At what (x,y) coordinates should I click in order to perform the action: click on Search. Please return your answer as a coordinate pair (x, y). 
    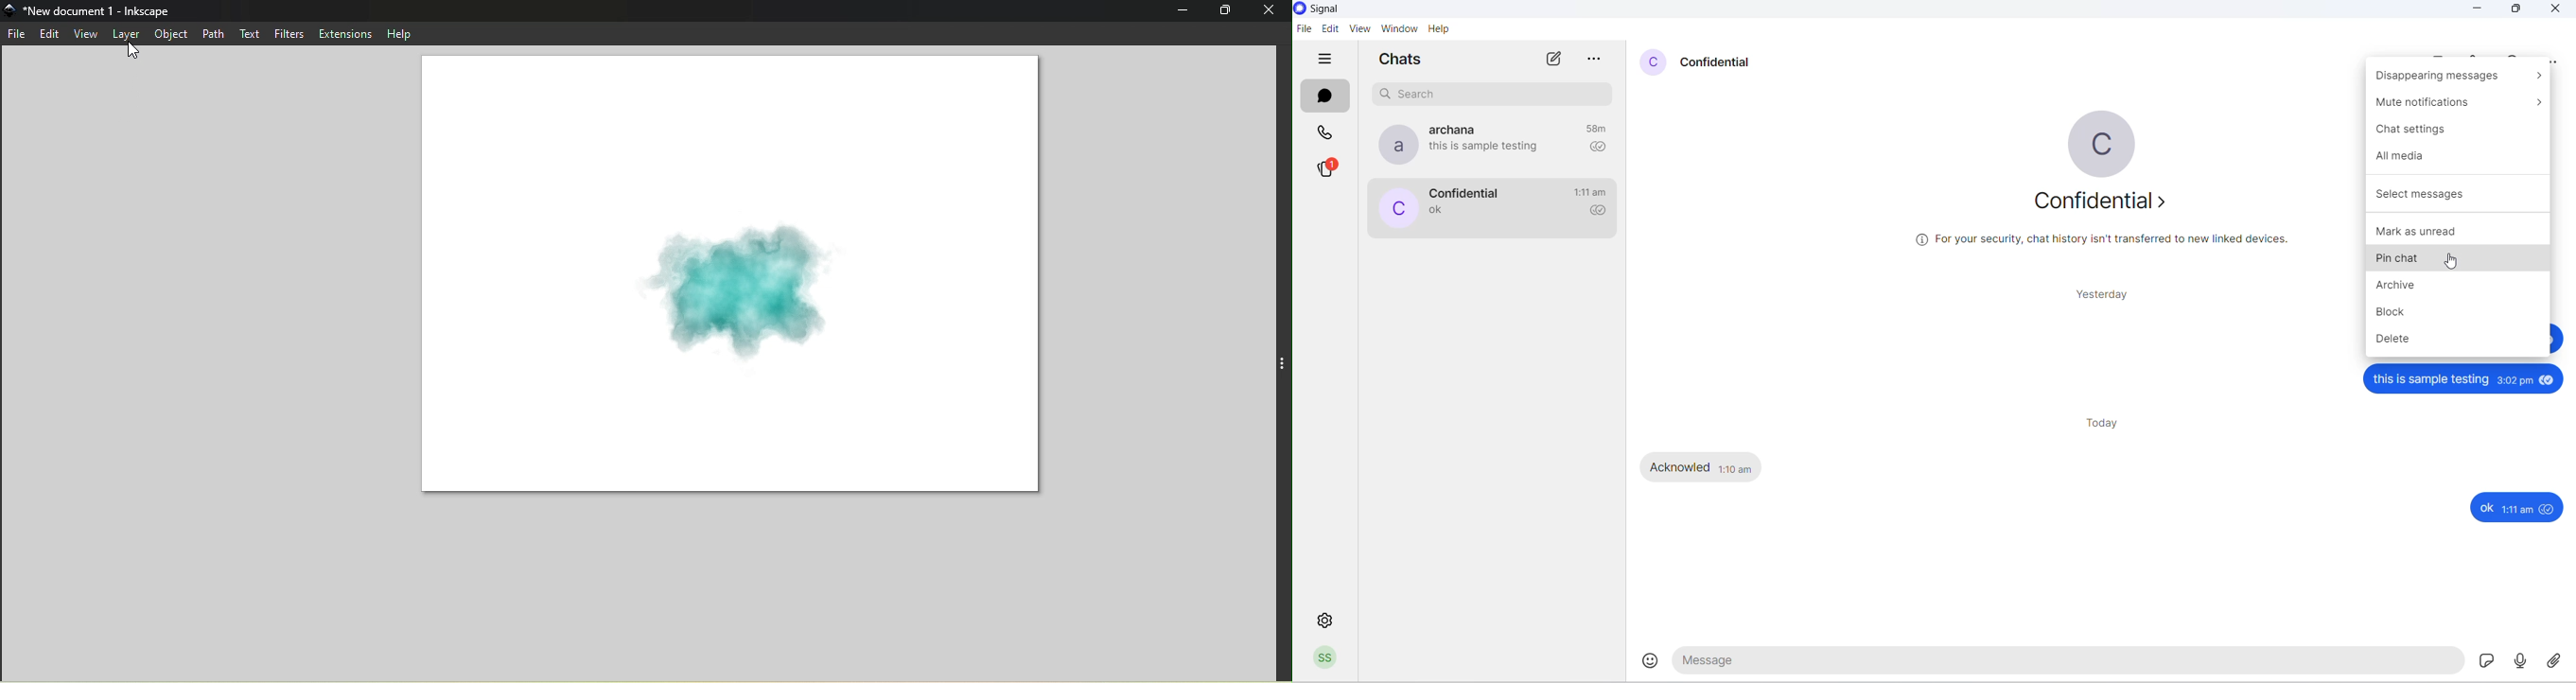
    Looking at the image, I should click on (1495, 94).